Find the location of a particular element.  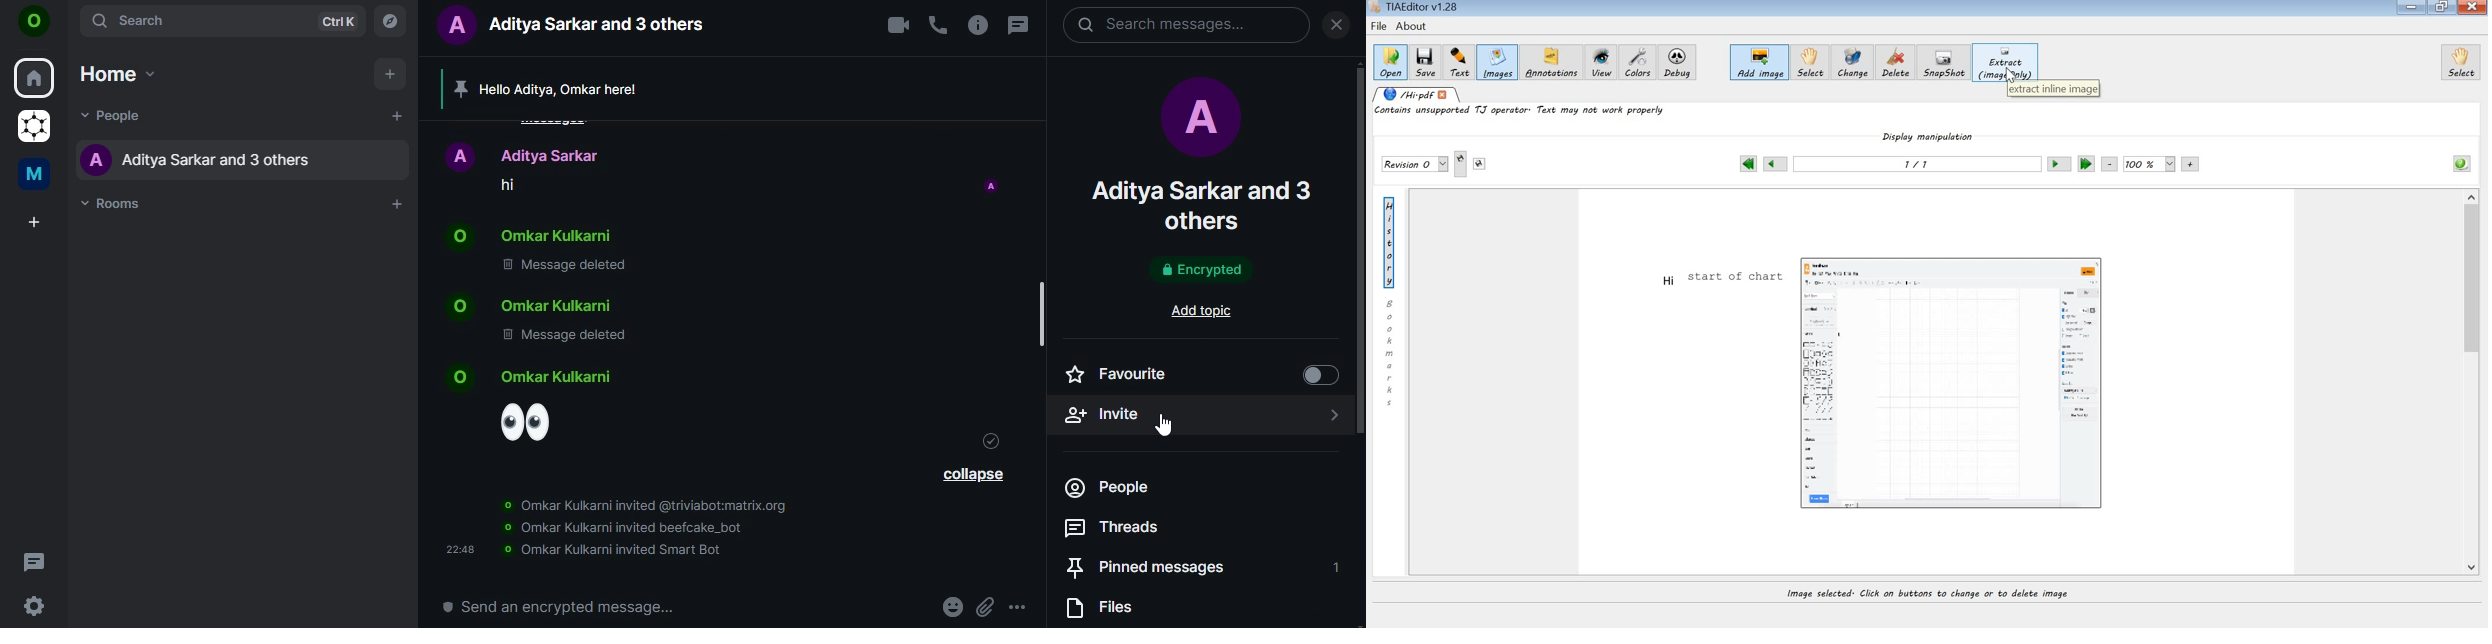

History is located at coordinates (1392, 241).